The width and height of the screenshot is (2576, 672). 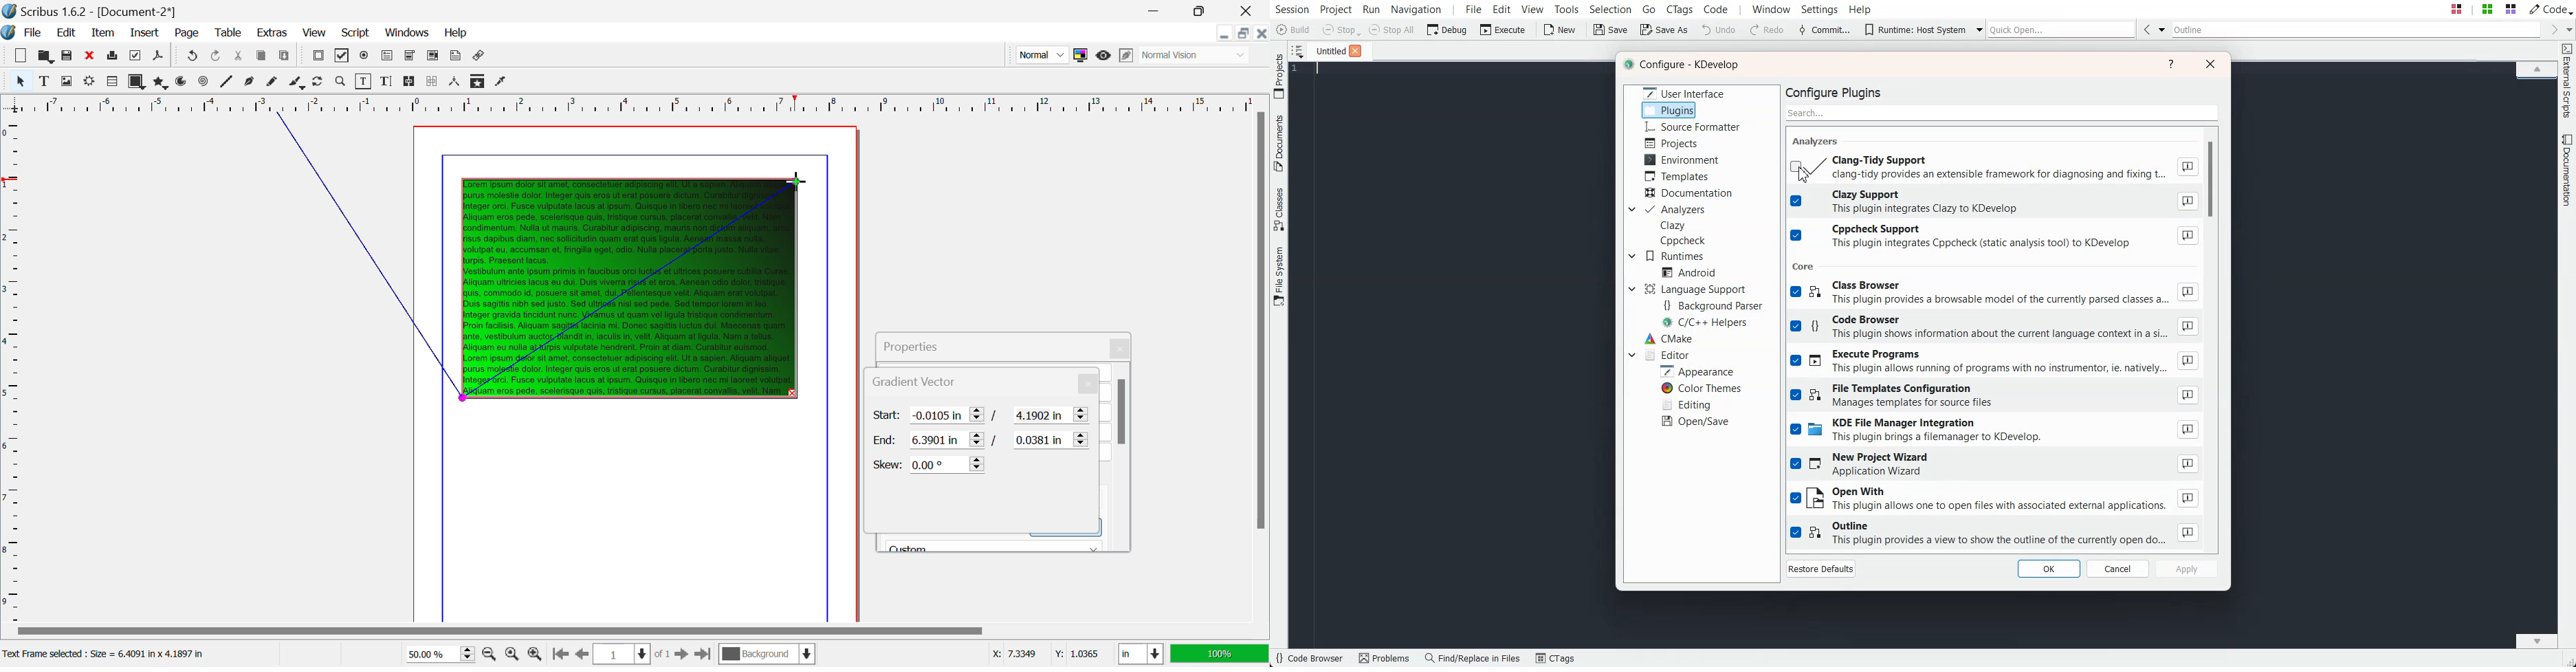 What do you see at coordinates (982, 416) in the screenshot?
I see `Gradient Vector Start` at bounding box center [982, 416].